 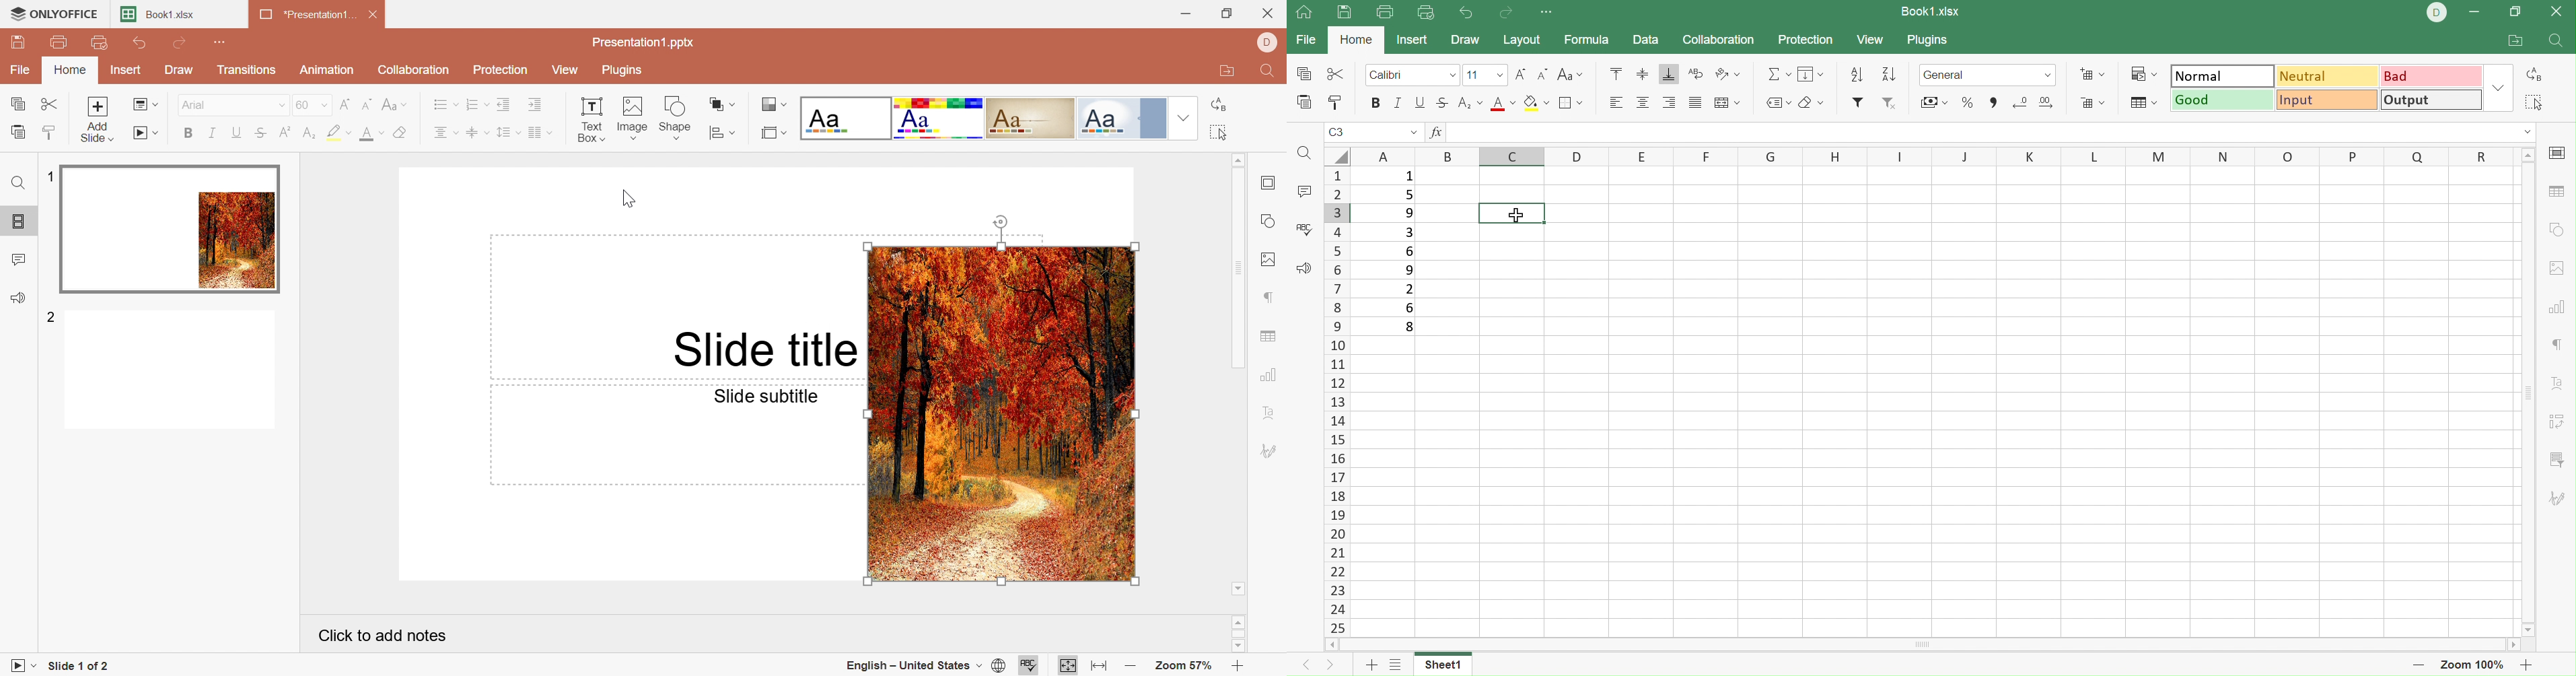 I want to click on Home, so click(x=71, y=71).